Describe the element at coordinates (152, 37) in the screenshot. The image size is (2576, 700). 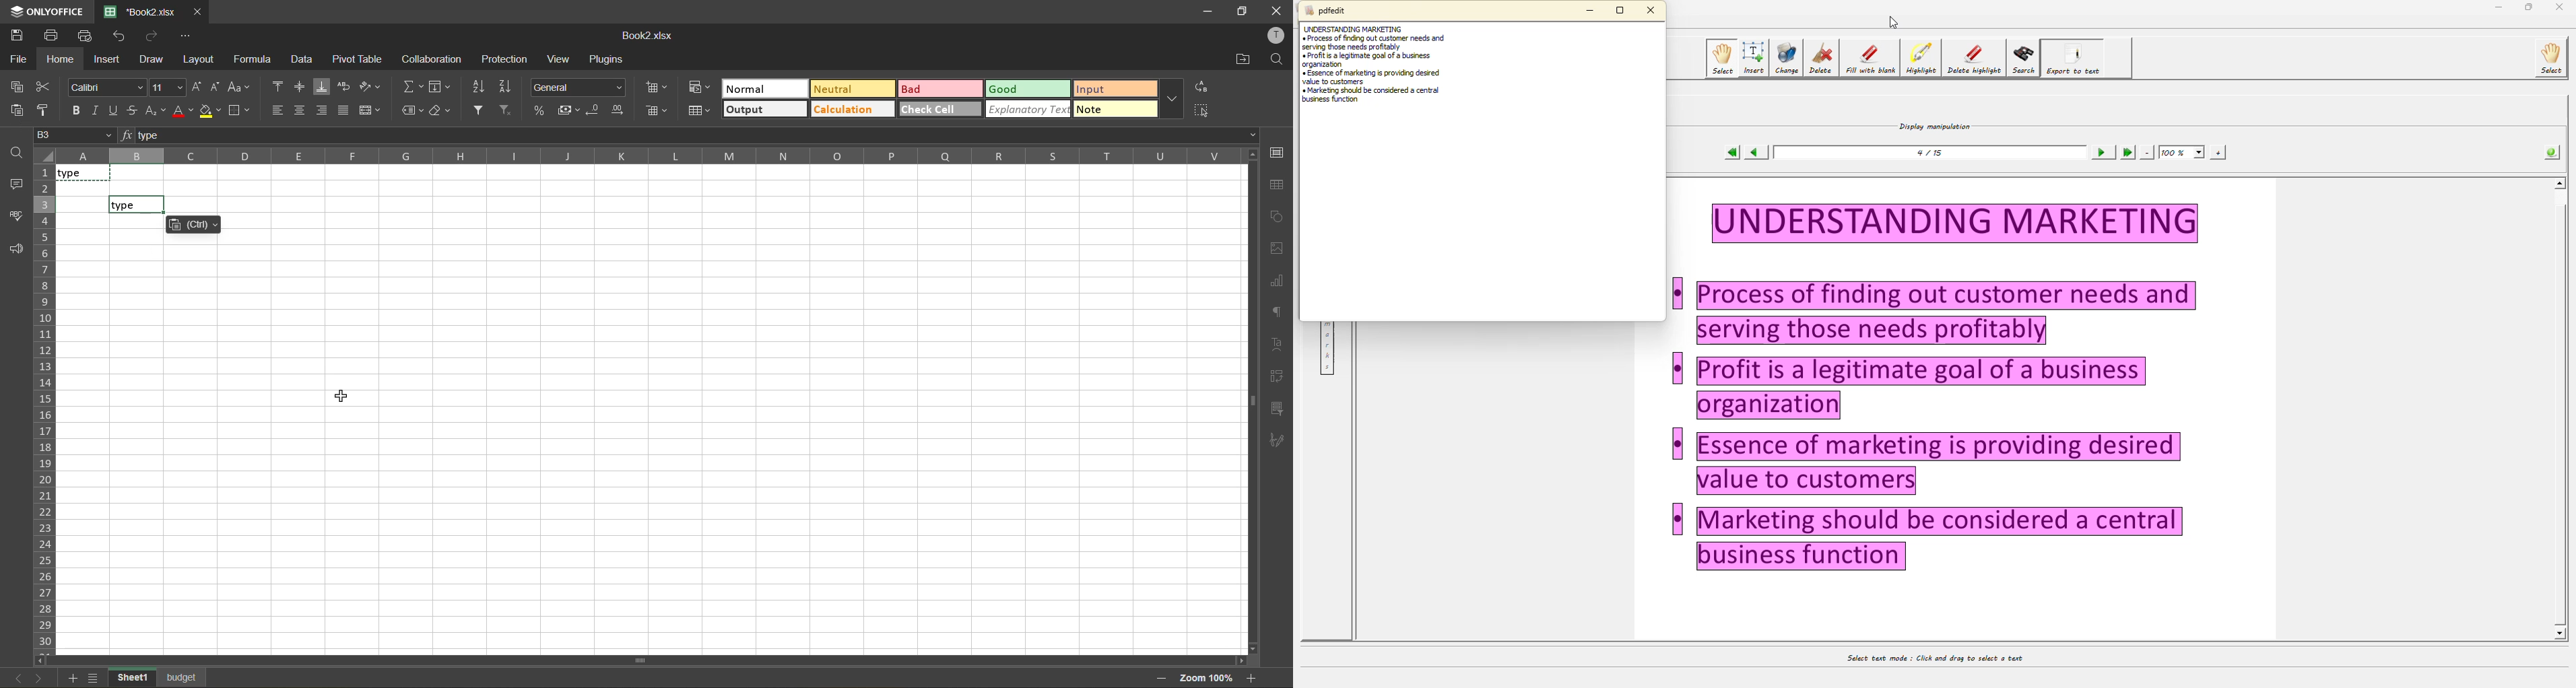
I see `redo` at that location.